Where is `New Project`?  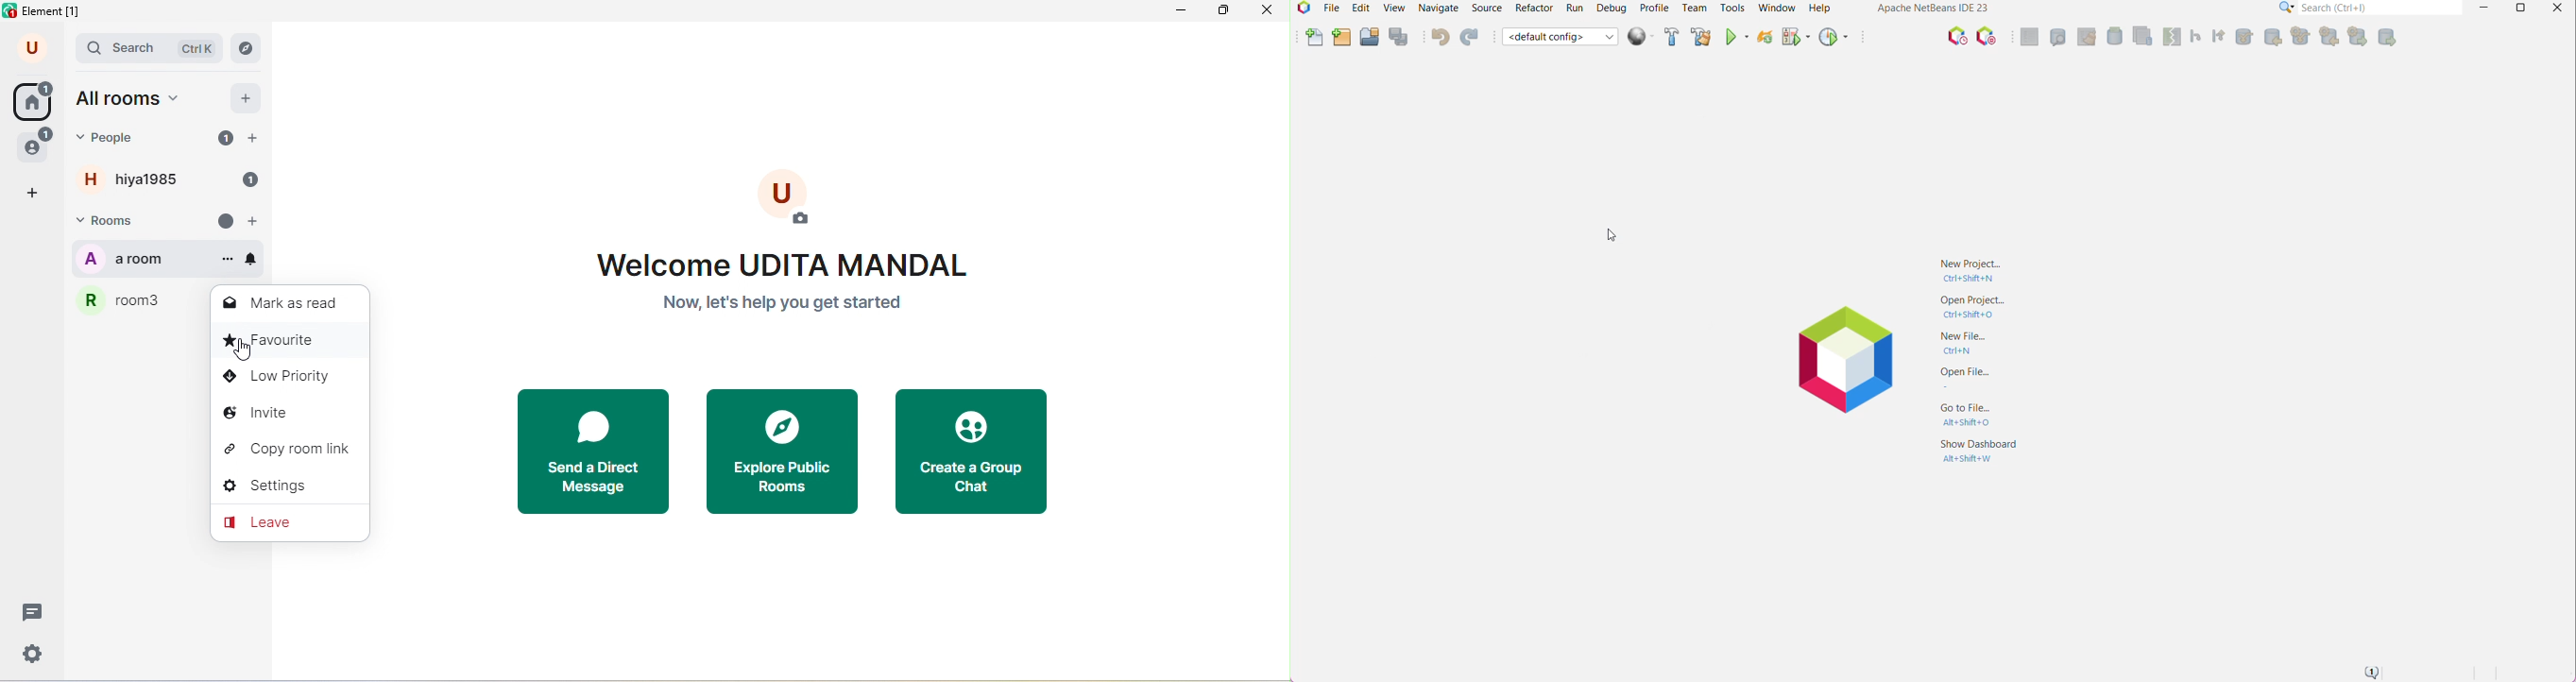 New Project is located at coordinates (1971, 269).